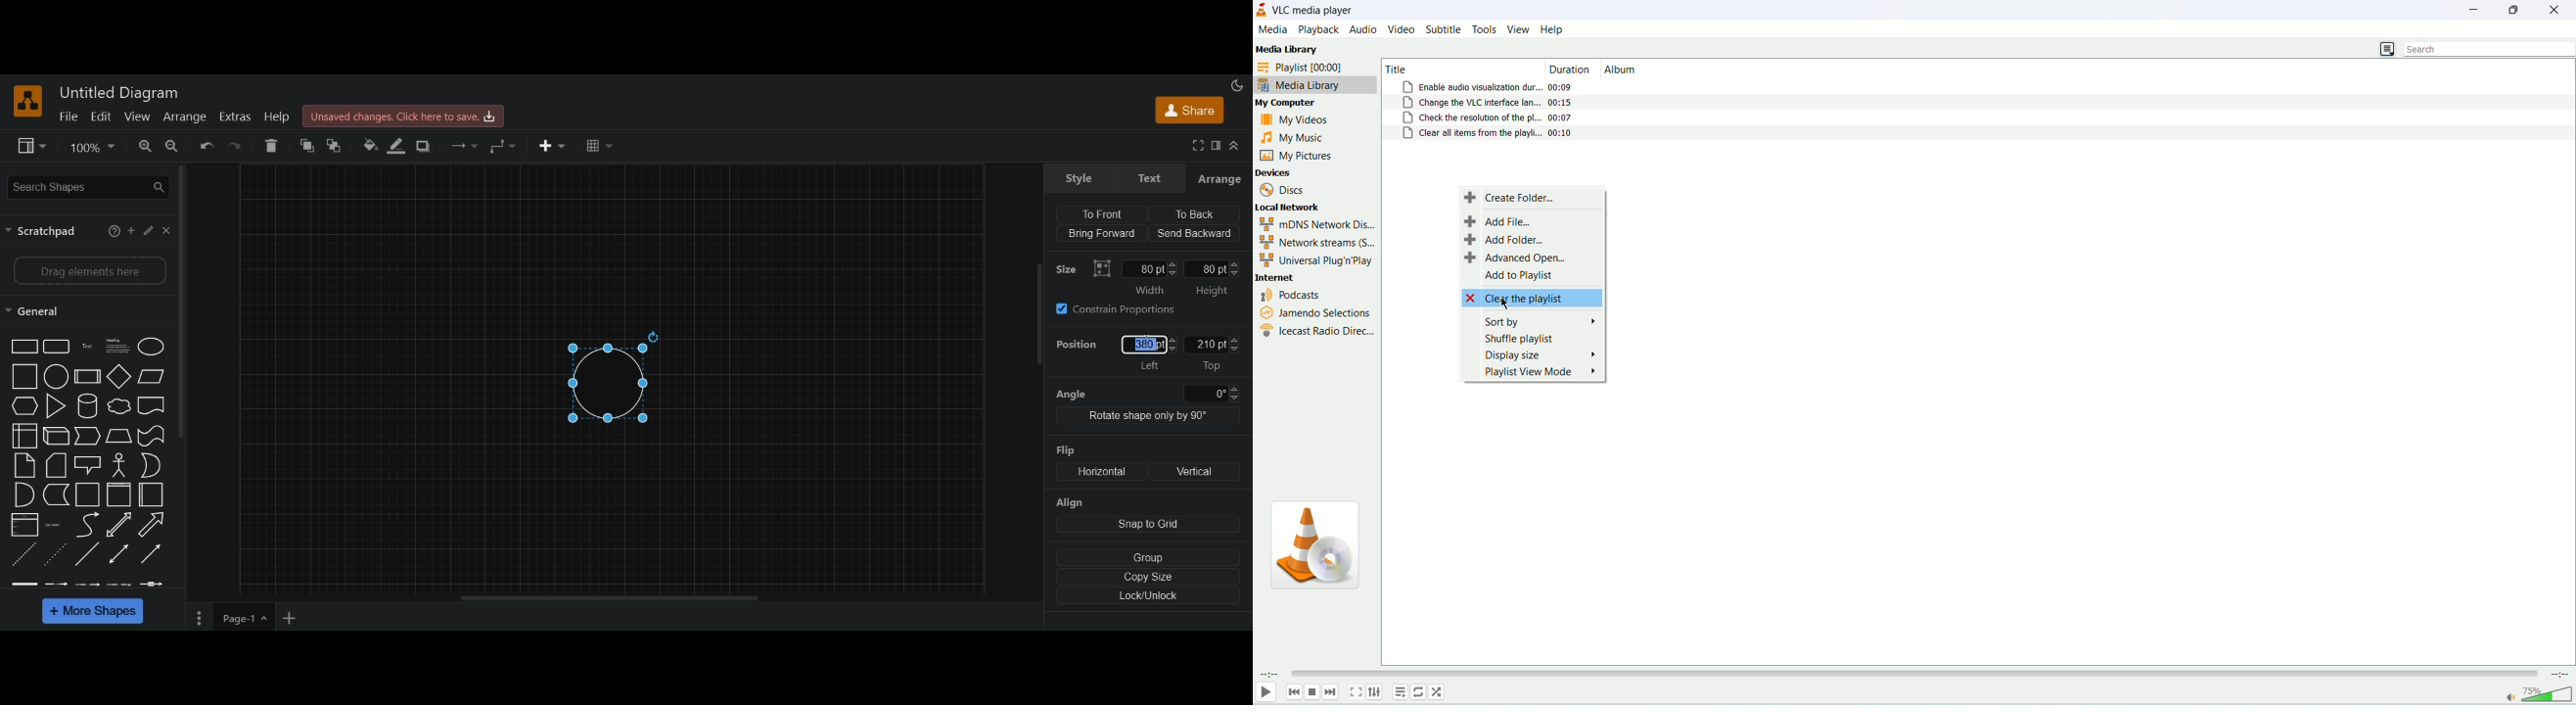 Image resolution: width=2576 pixels, height=728 pixels. What do you see at coordinates (119, 495) in the screenshot?
I see `square shape` at bounding box center [119, 495].